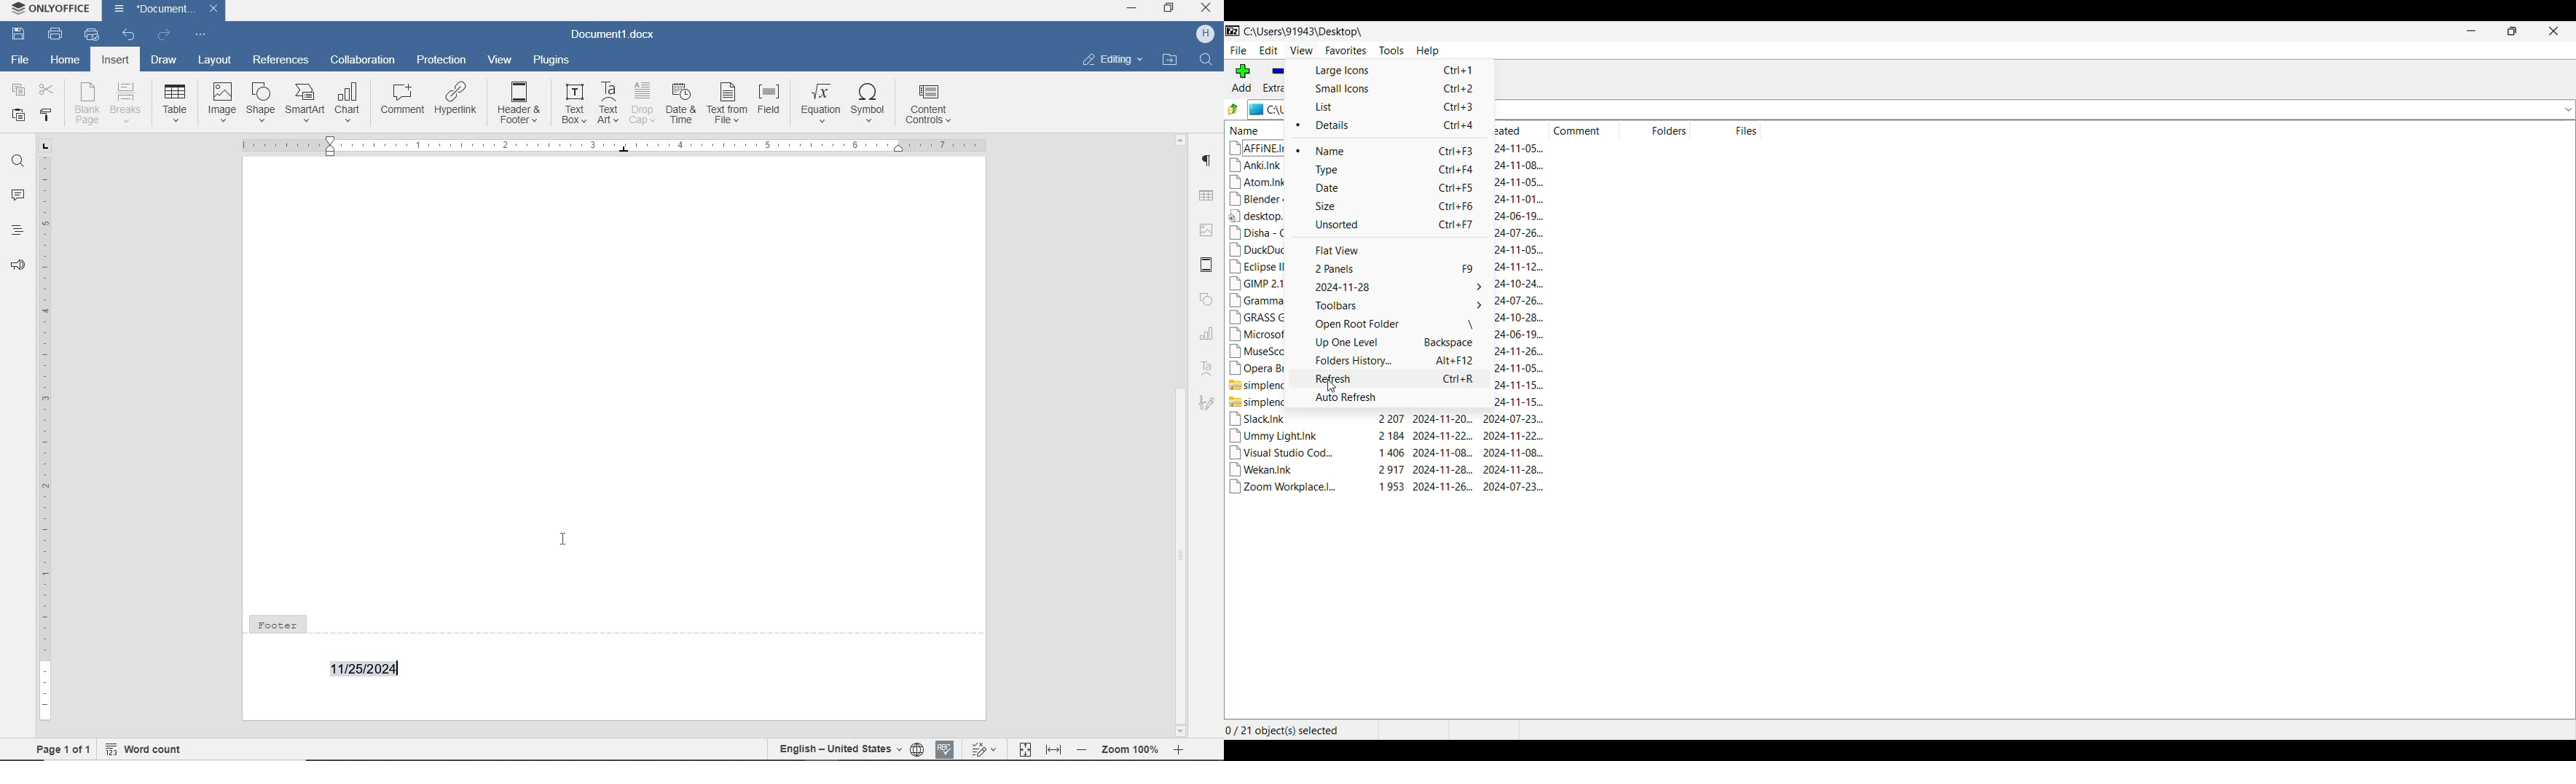  What do you see at coordinates (16, 230) in the screenshot?
I see `headings` at bounding box center [16, 230].